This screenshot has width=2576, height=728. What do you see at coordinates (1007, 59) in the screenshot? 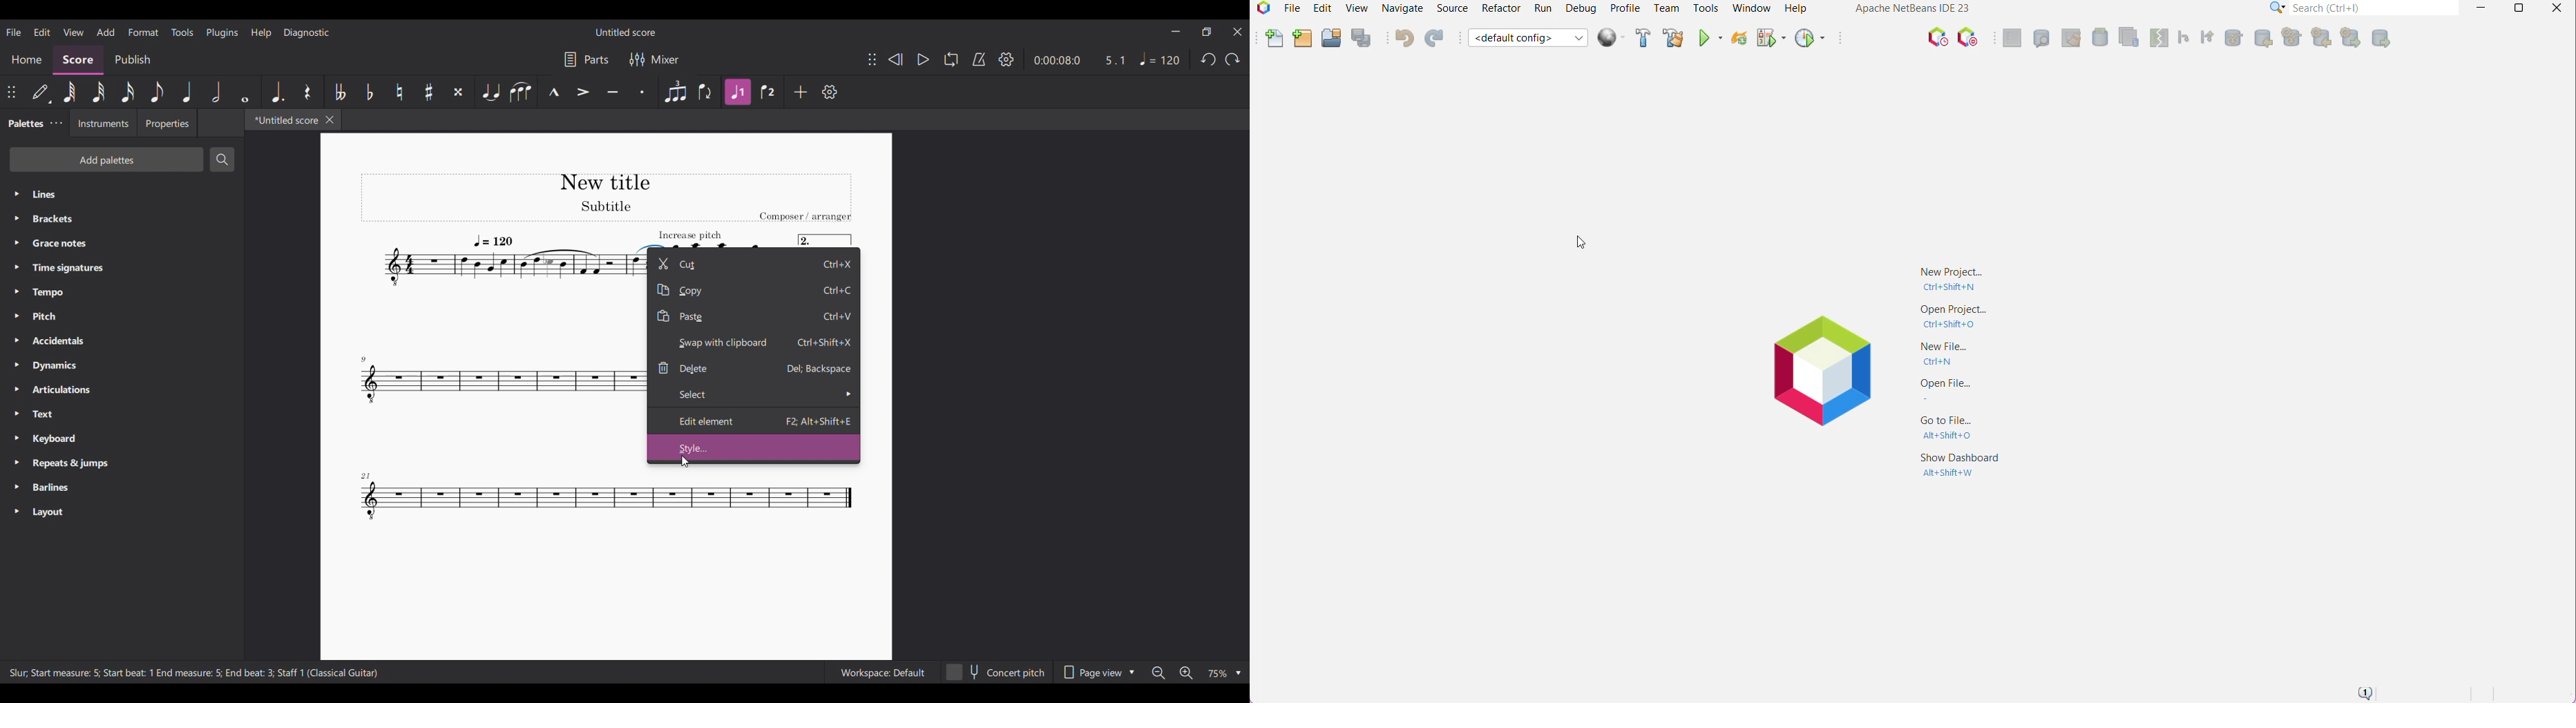
I see `Settings` at bounding box center [1007, 59].